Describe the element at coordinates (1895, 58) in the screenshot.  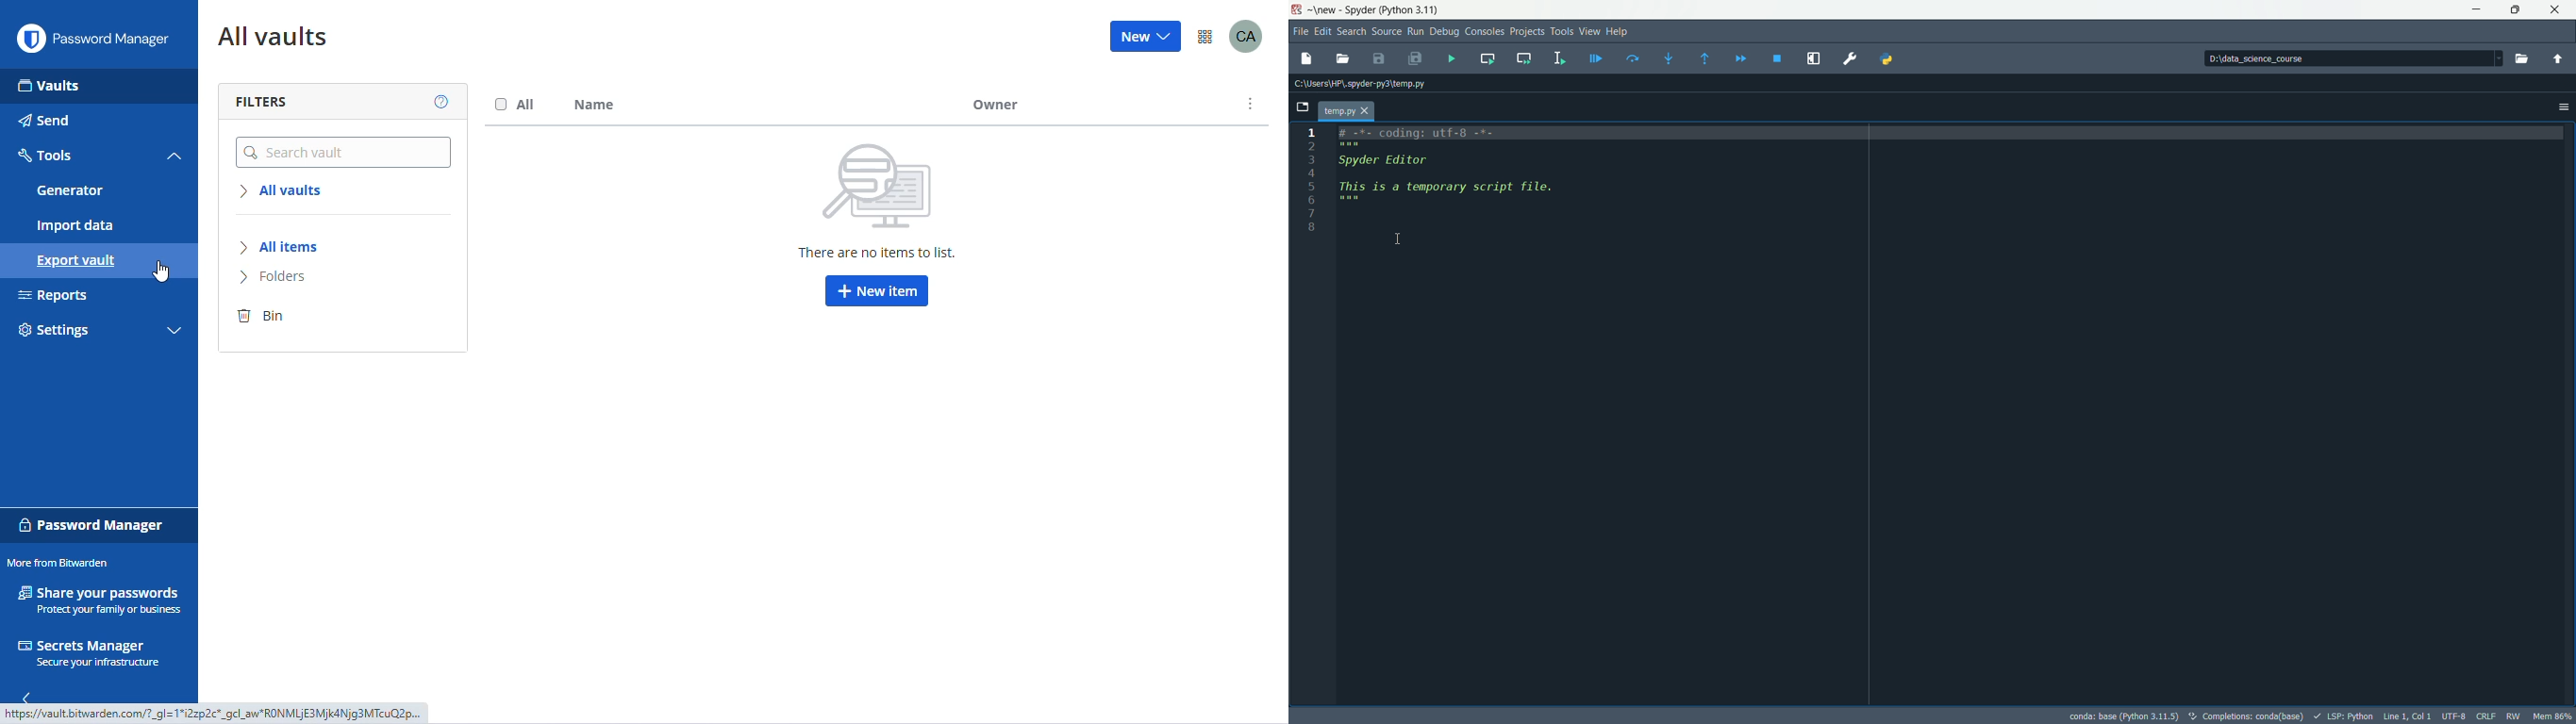
I see `PYTHONPATH manager` at that location.